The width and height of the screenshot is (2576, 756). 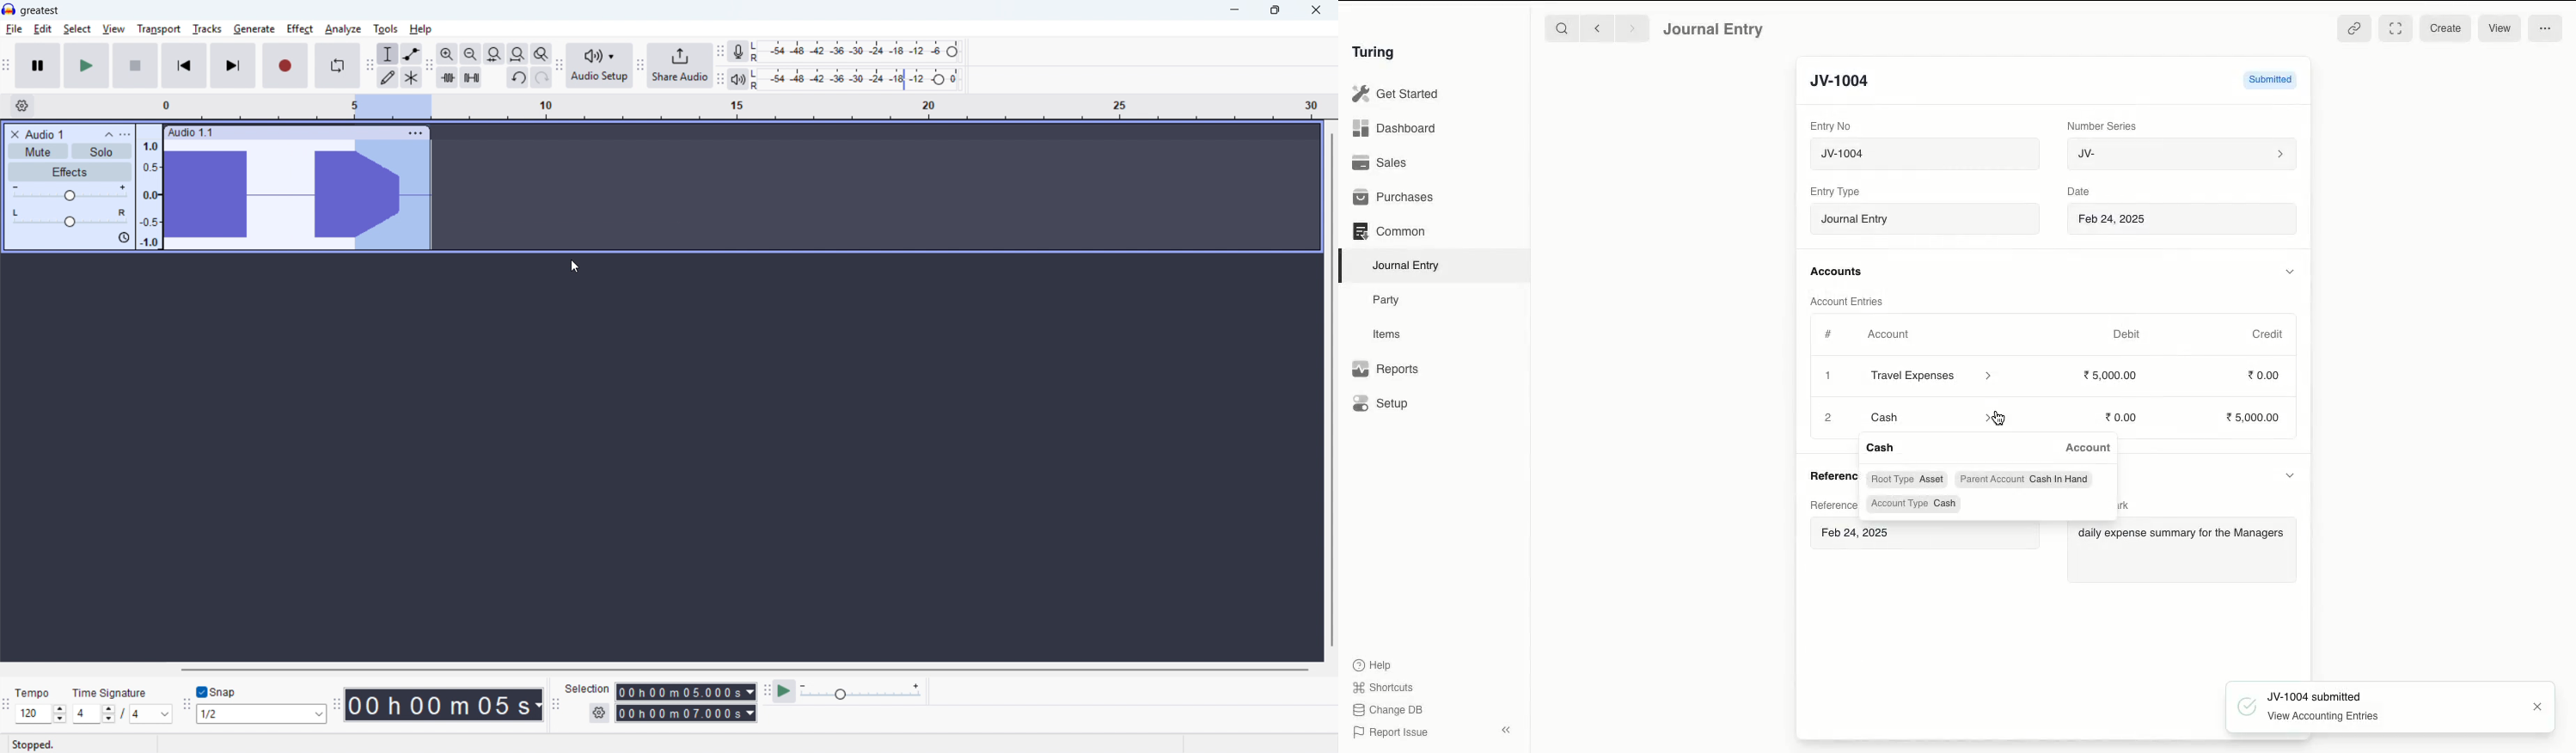 I want to click on cursor, so click(x=1999, y=420).